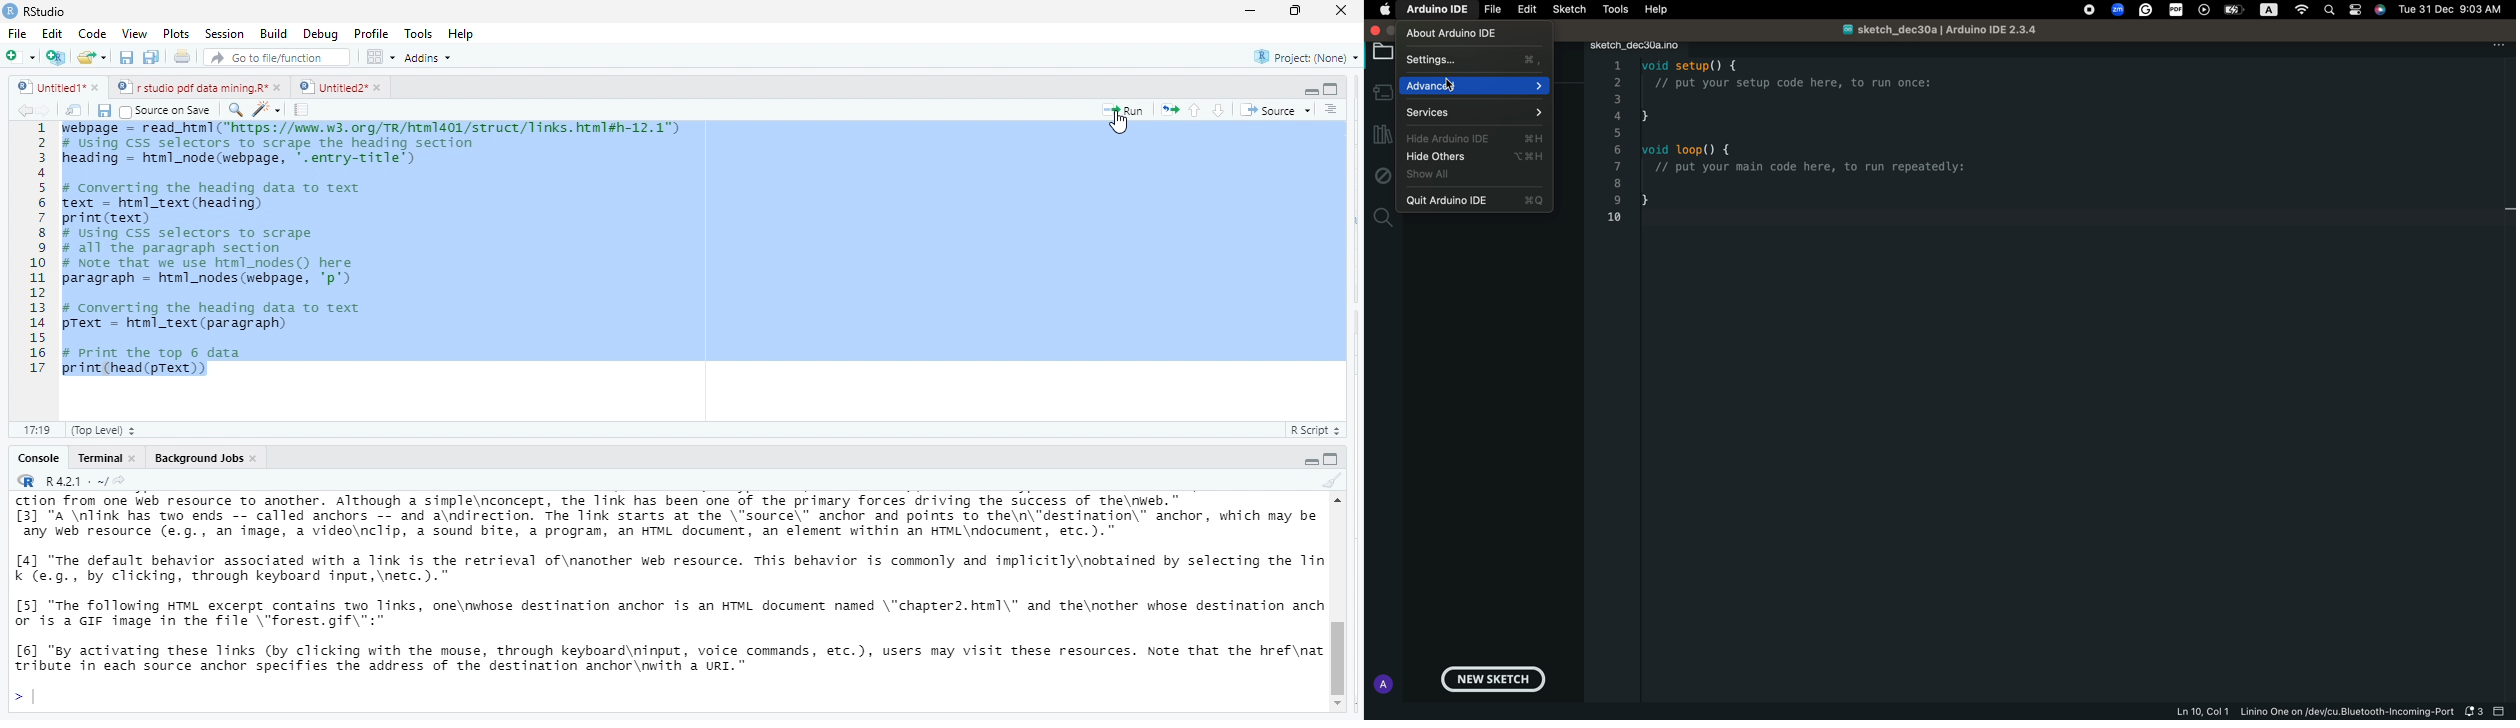  I want to click on create a project, so click(54, 57).